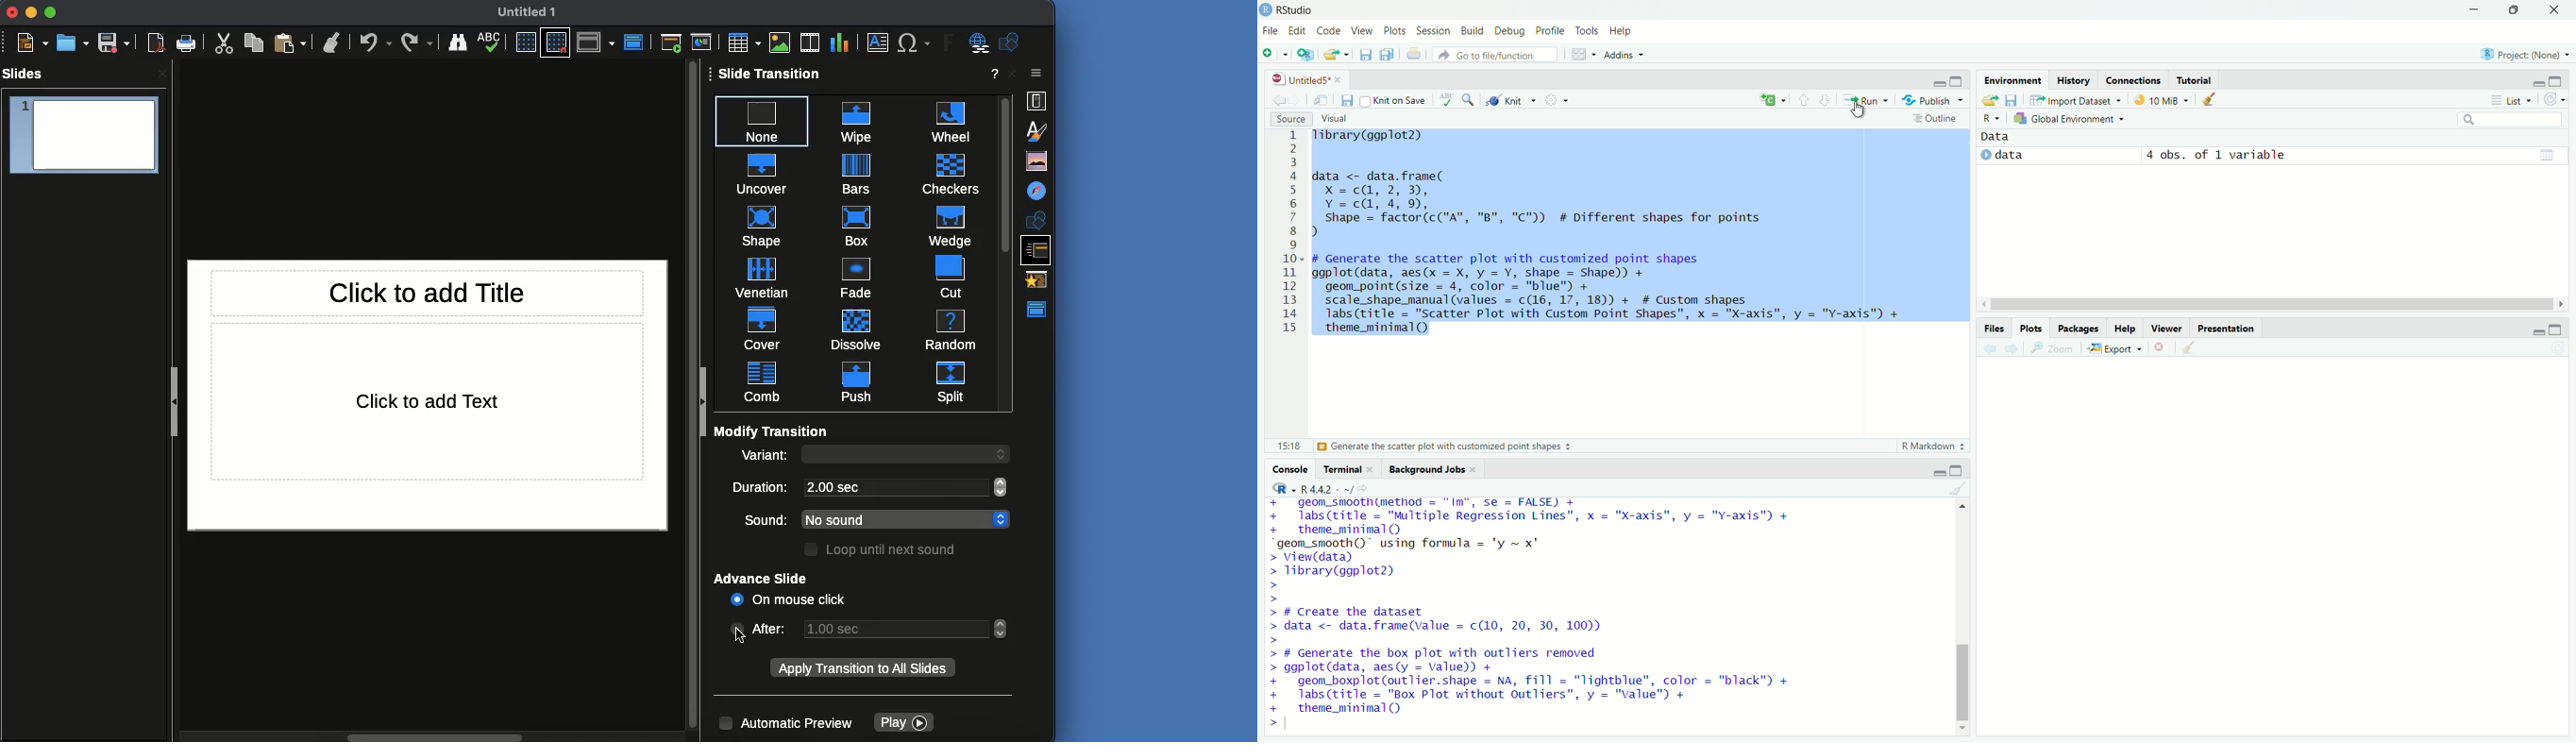 This screenshot has height=756, width=2576. Describe the element at coordinates (2133, 79) in the screenshot. I see `Connections` at that location.